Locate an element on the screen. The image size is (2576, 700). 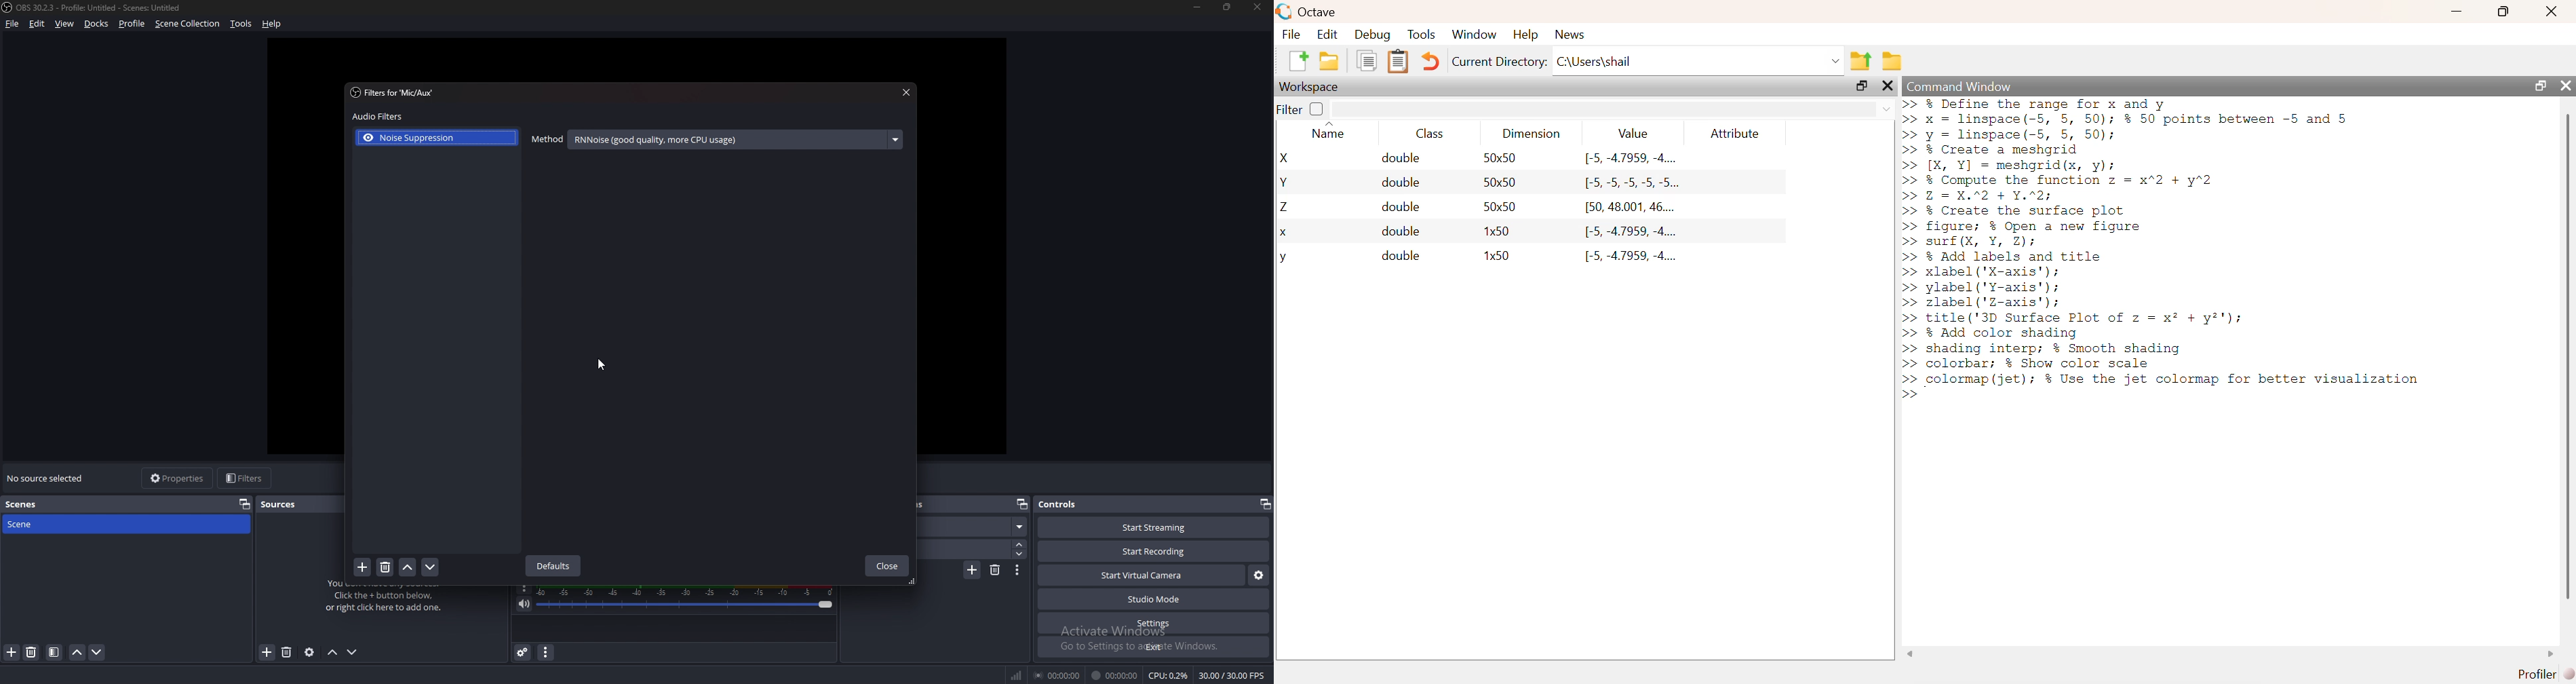
50x50 is located at coordinates (1500, 157).